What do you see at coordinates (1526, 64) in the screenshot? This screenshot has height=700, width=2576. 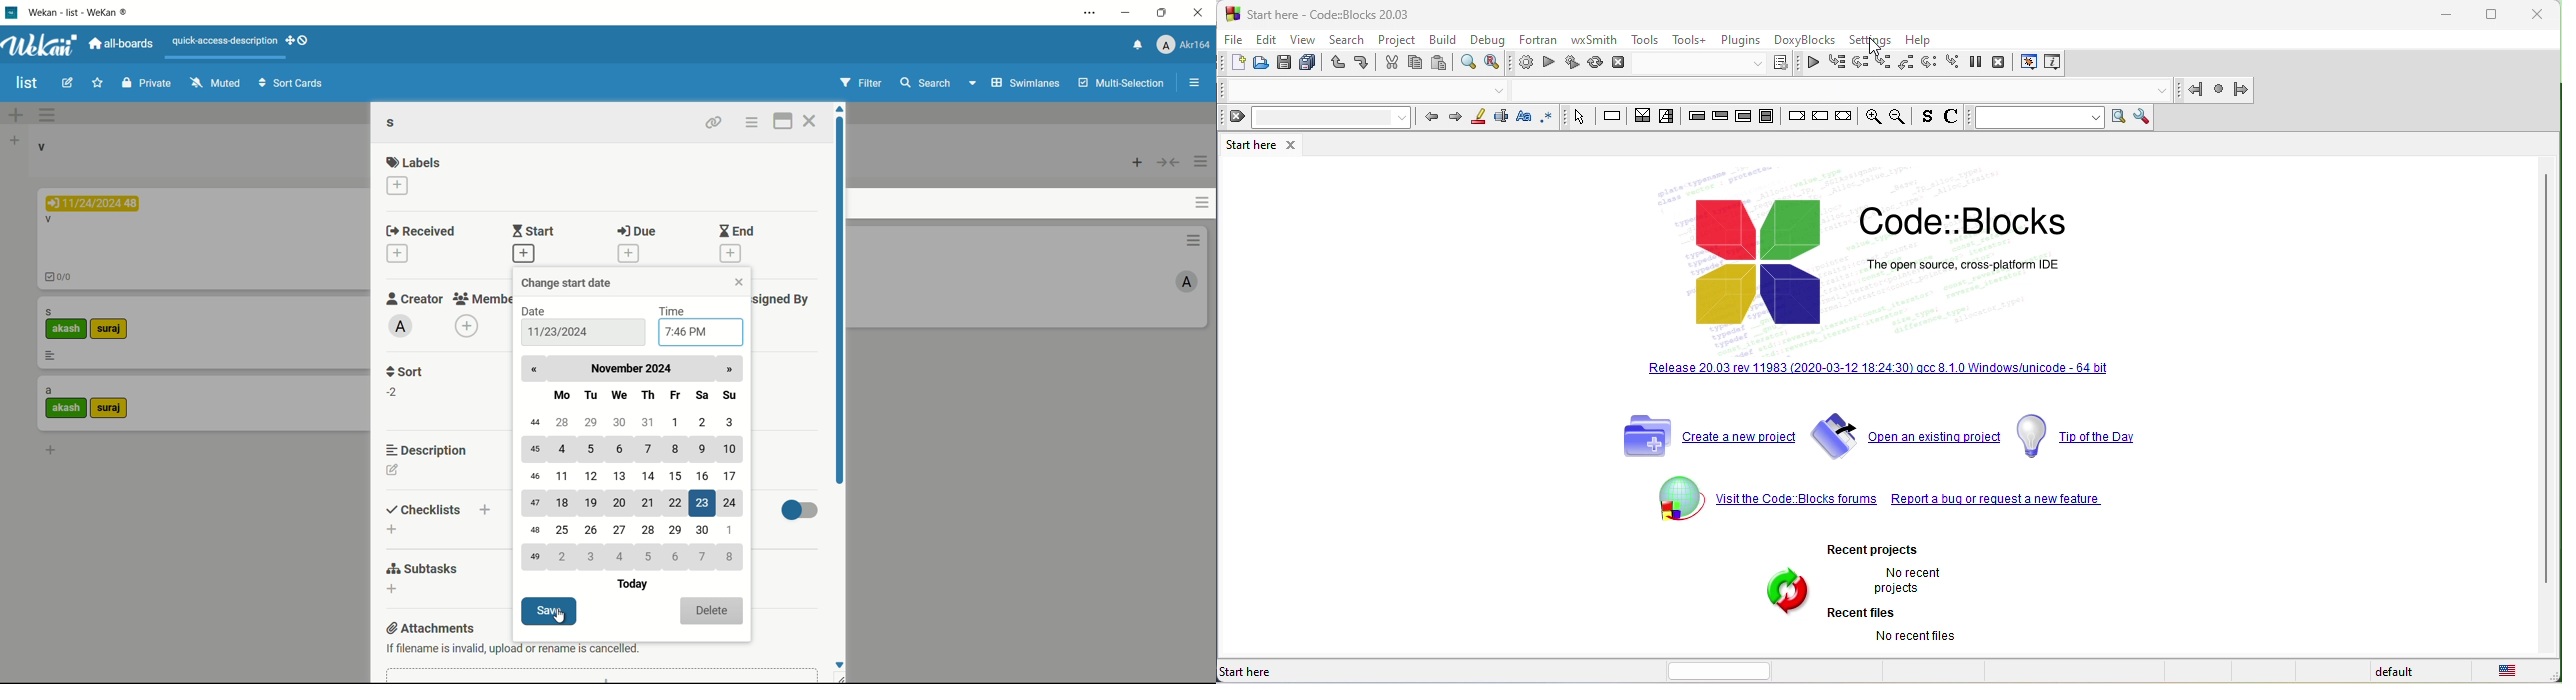 I see `build` at bounding box center [1526, 64].